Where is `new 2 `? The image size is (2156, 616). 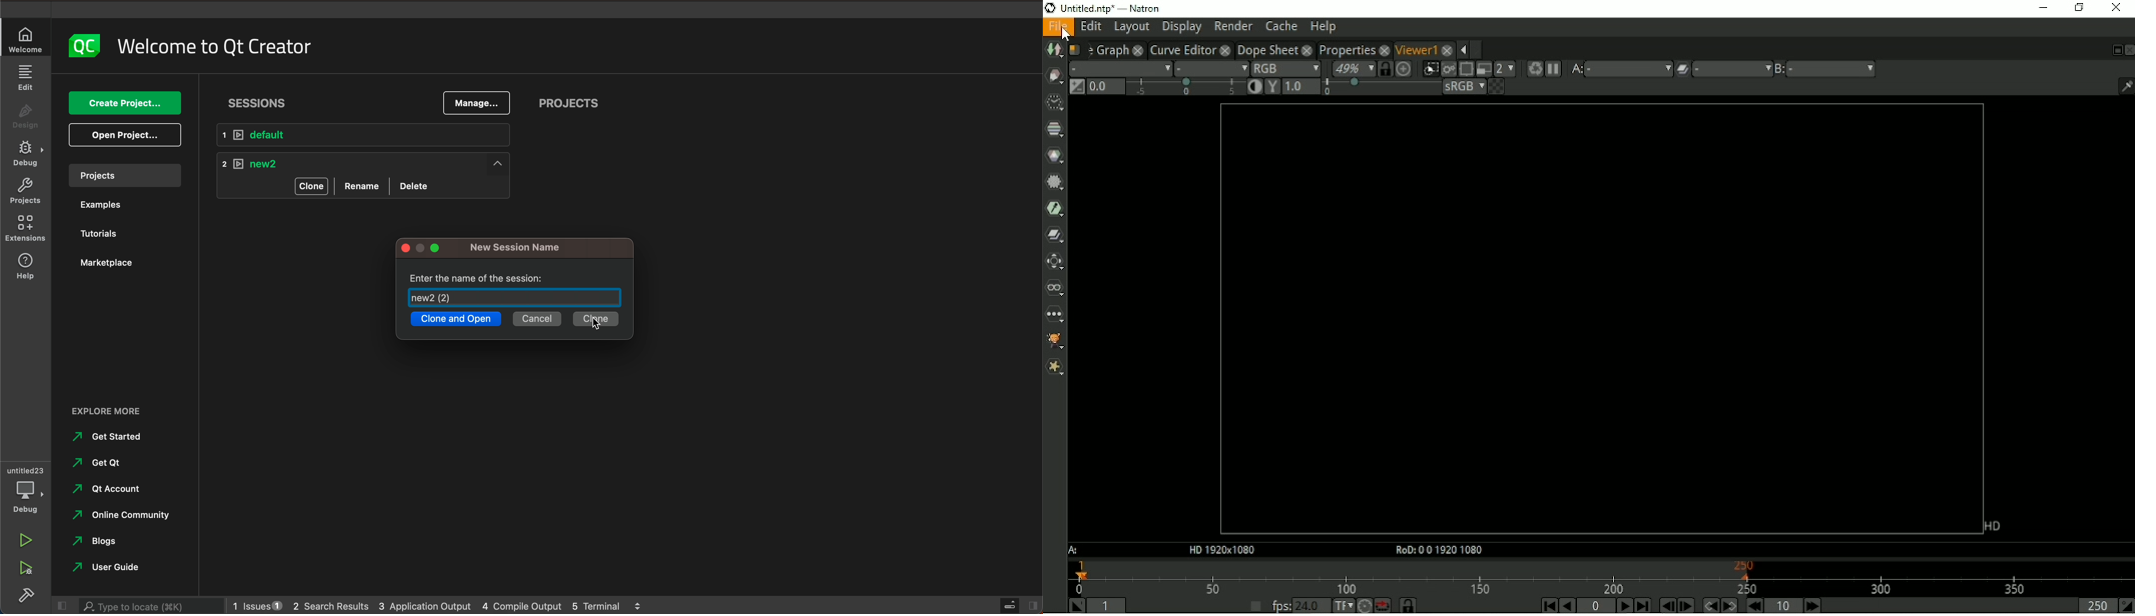
new 2  is located at coordinates (362, 161).